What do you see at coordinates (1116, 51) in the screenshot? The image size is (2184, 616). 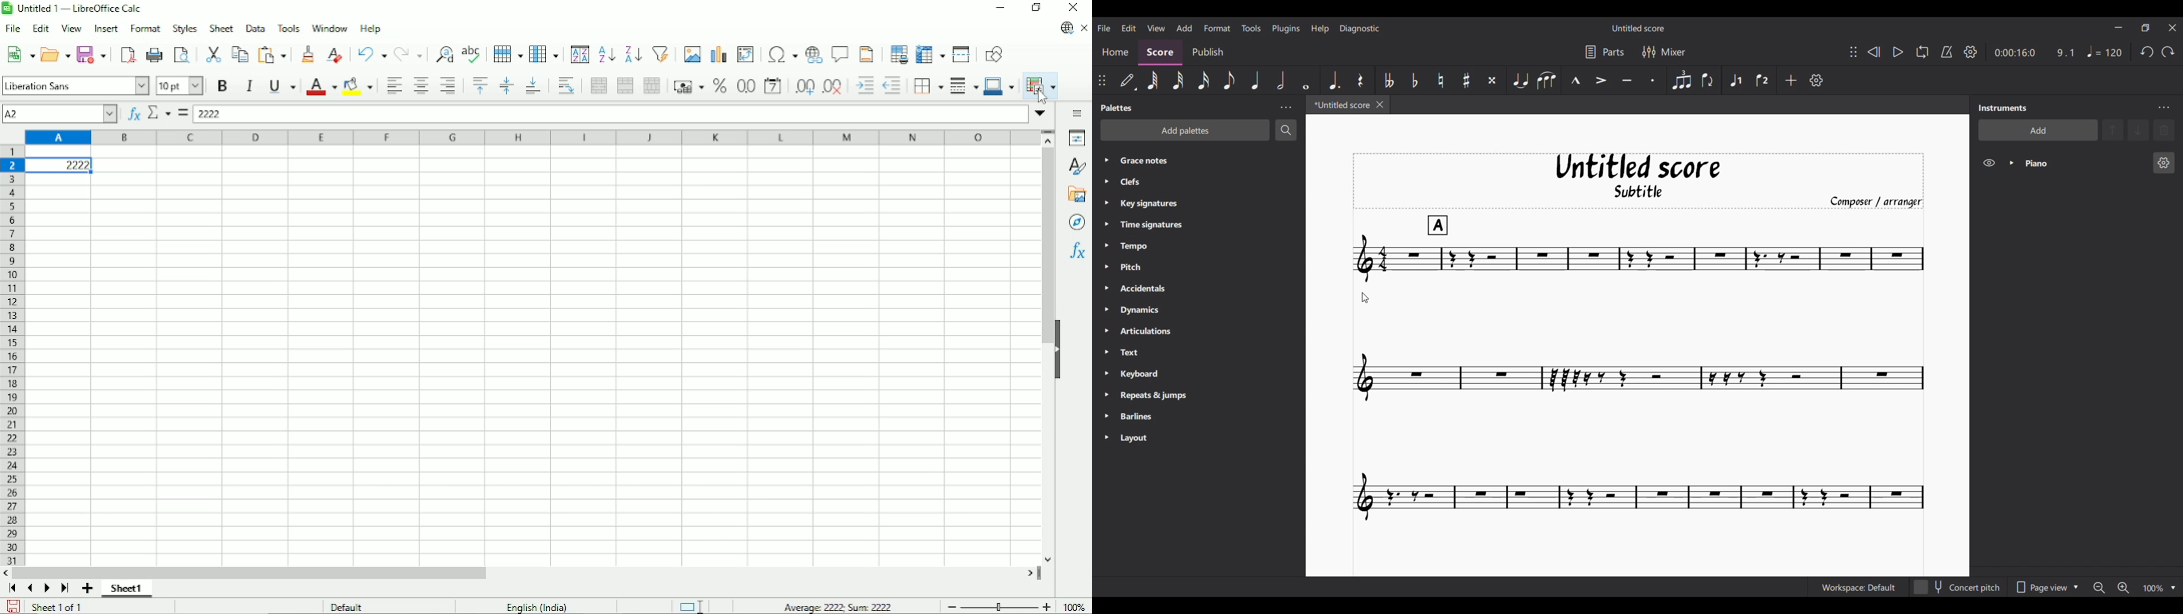 I see `Home section` at bounding box center [1116, 51].